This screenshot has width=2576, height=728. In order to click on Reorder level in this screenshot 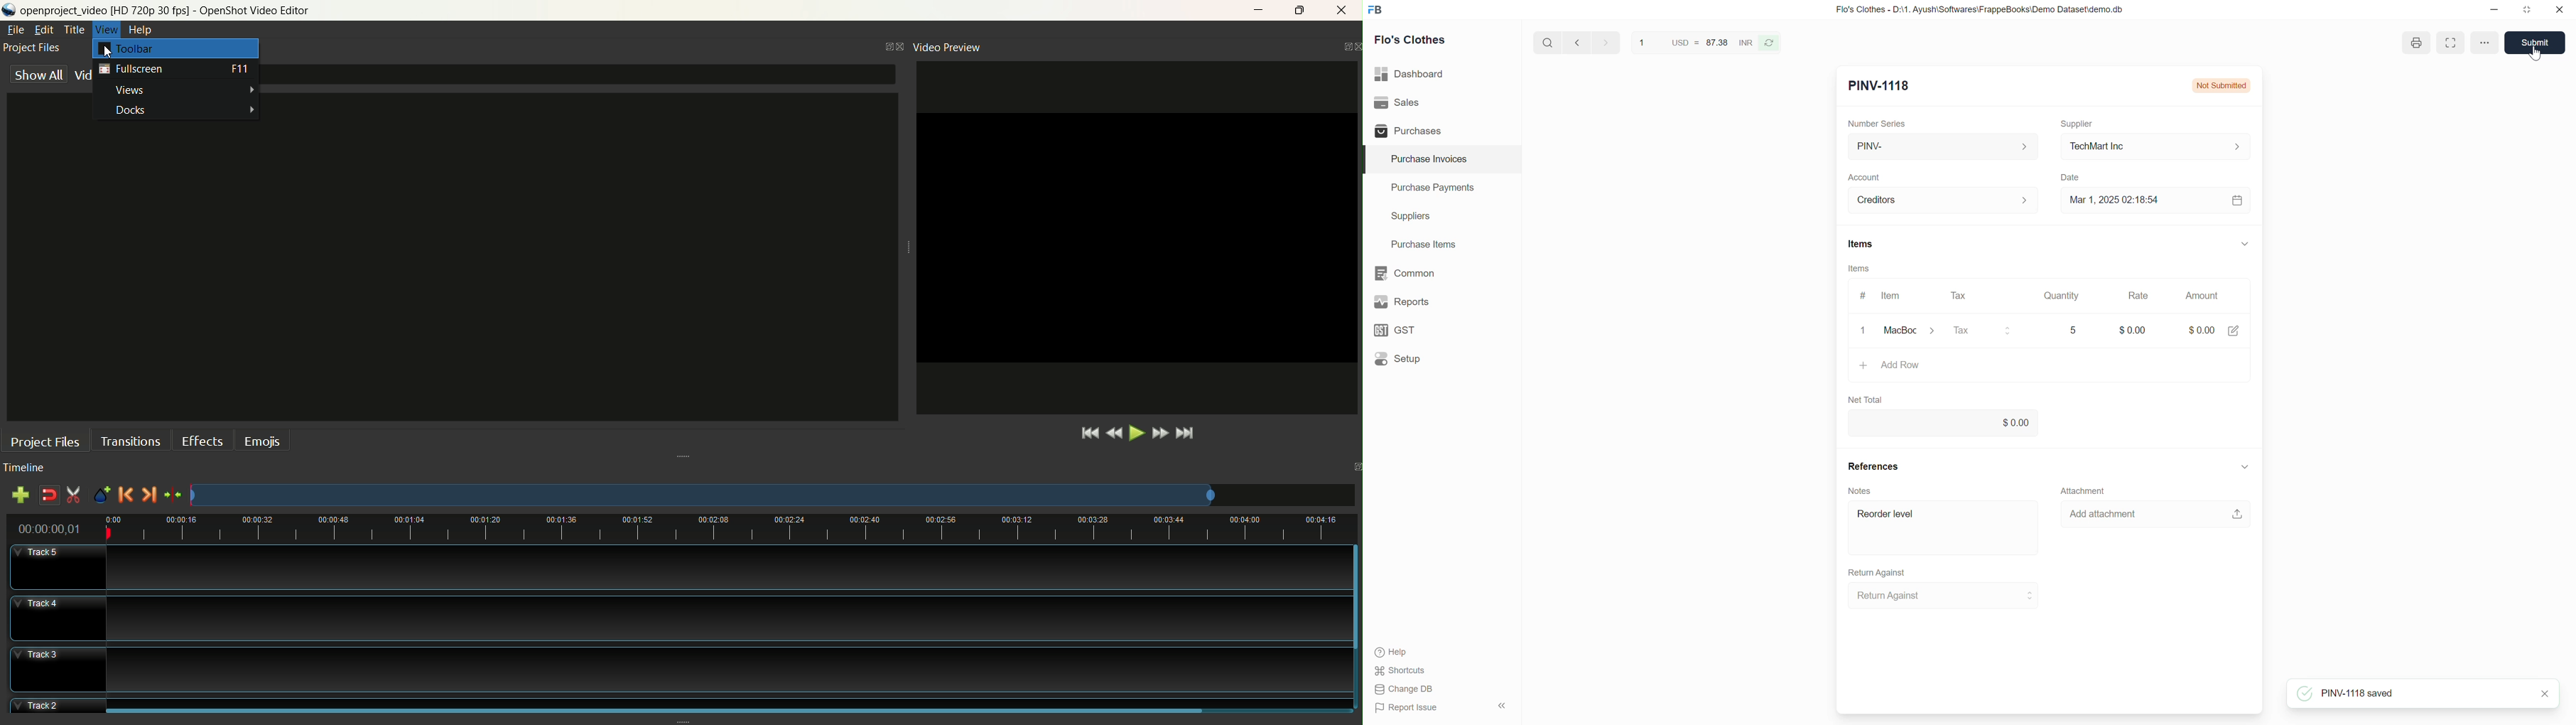, I will do `click(1944, 527)`.